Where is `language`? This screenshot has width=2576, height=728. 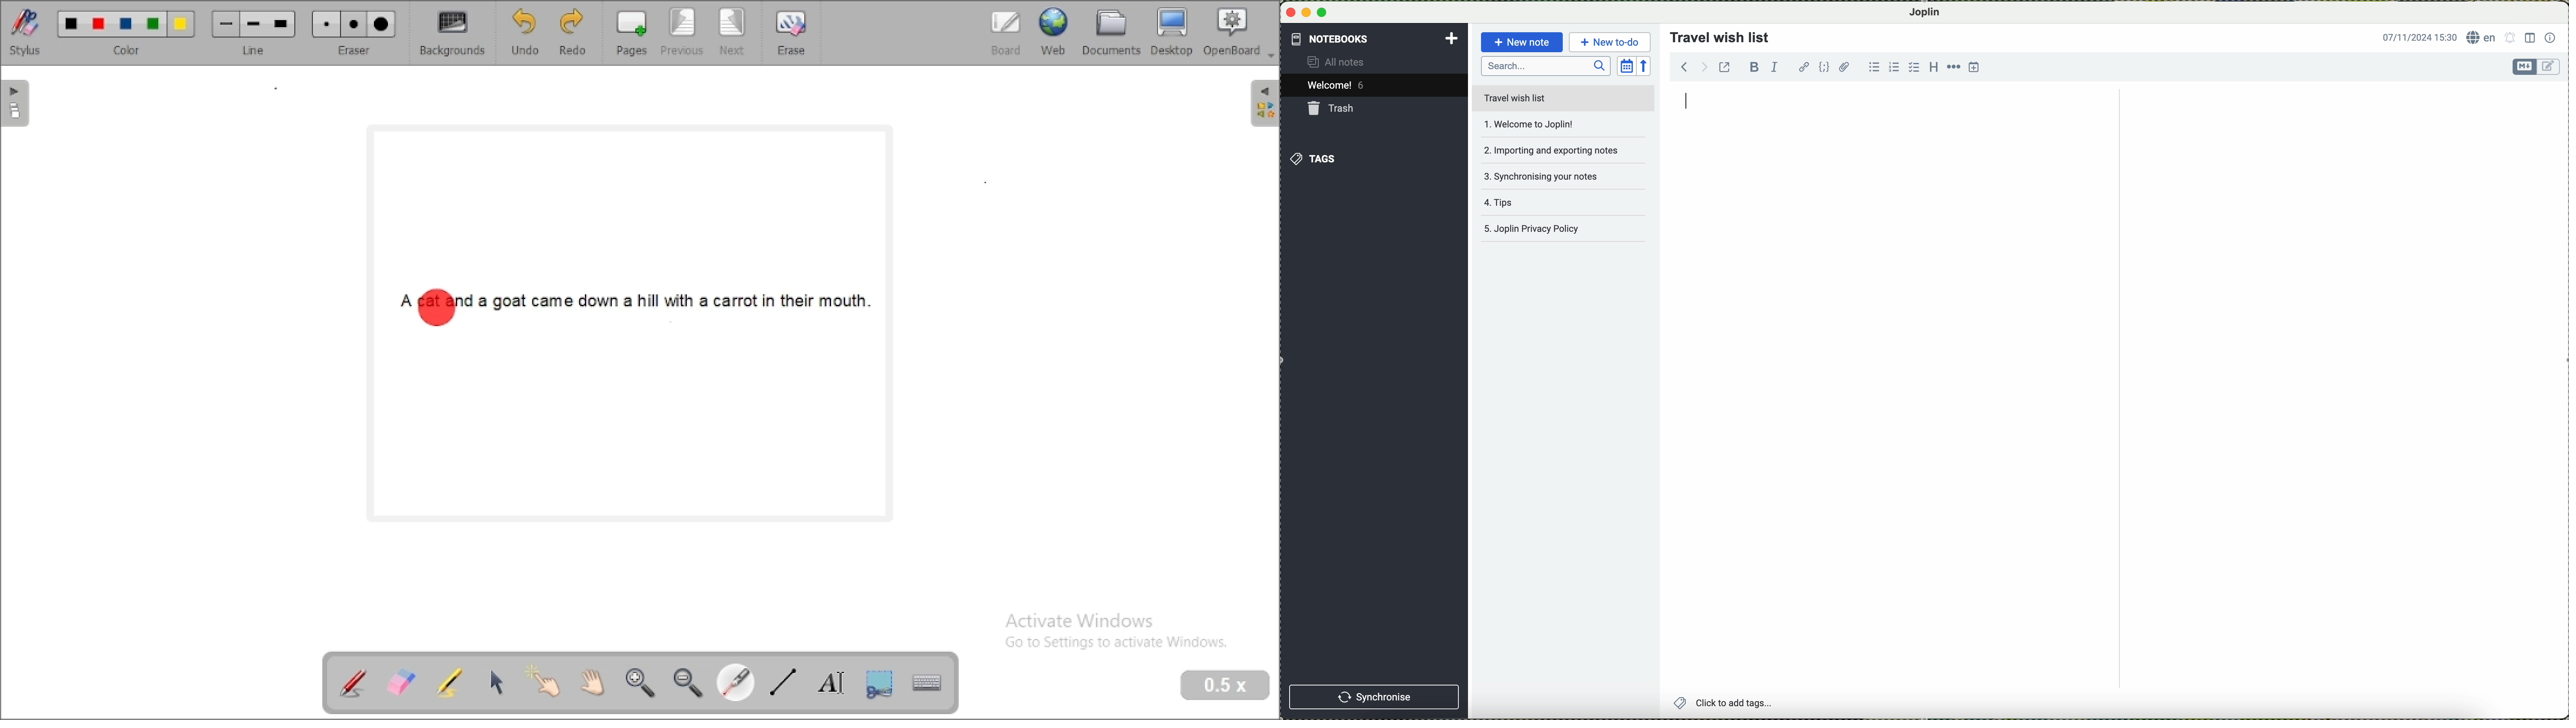
language is located at coordinates (2482, 38).